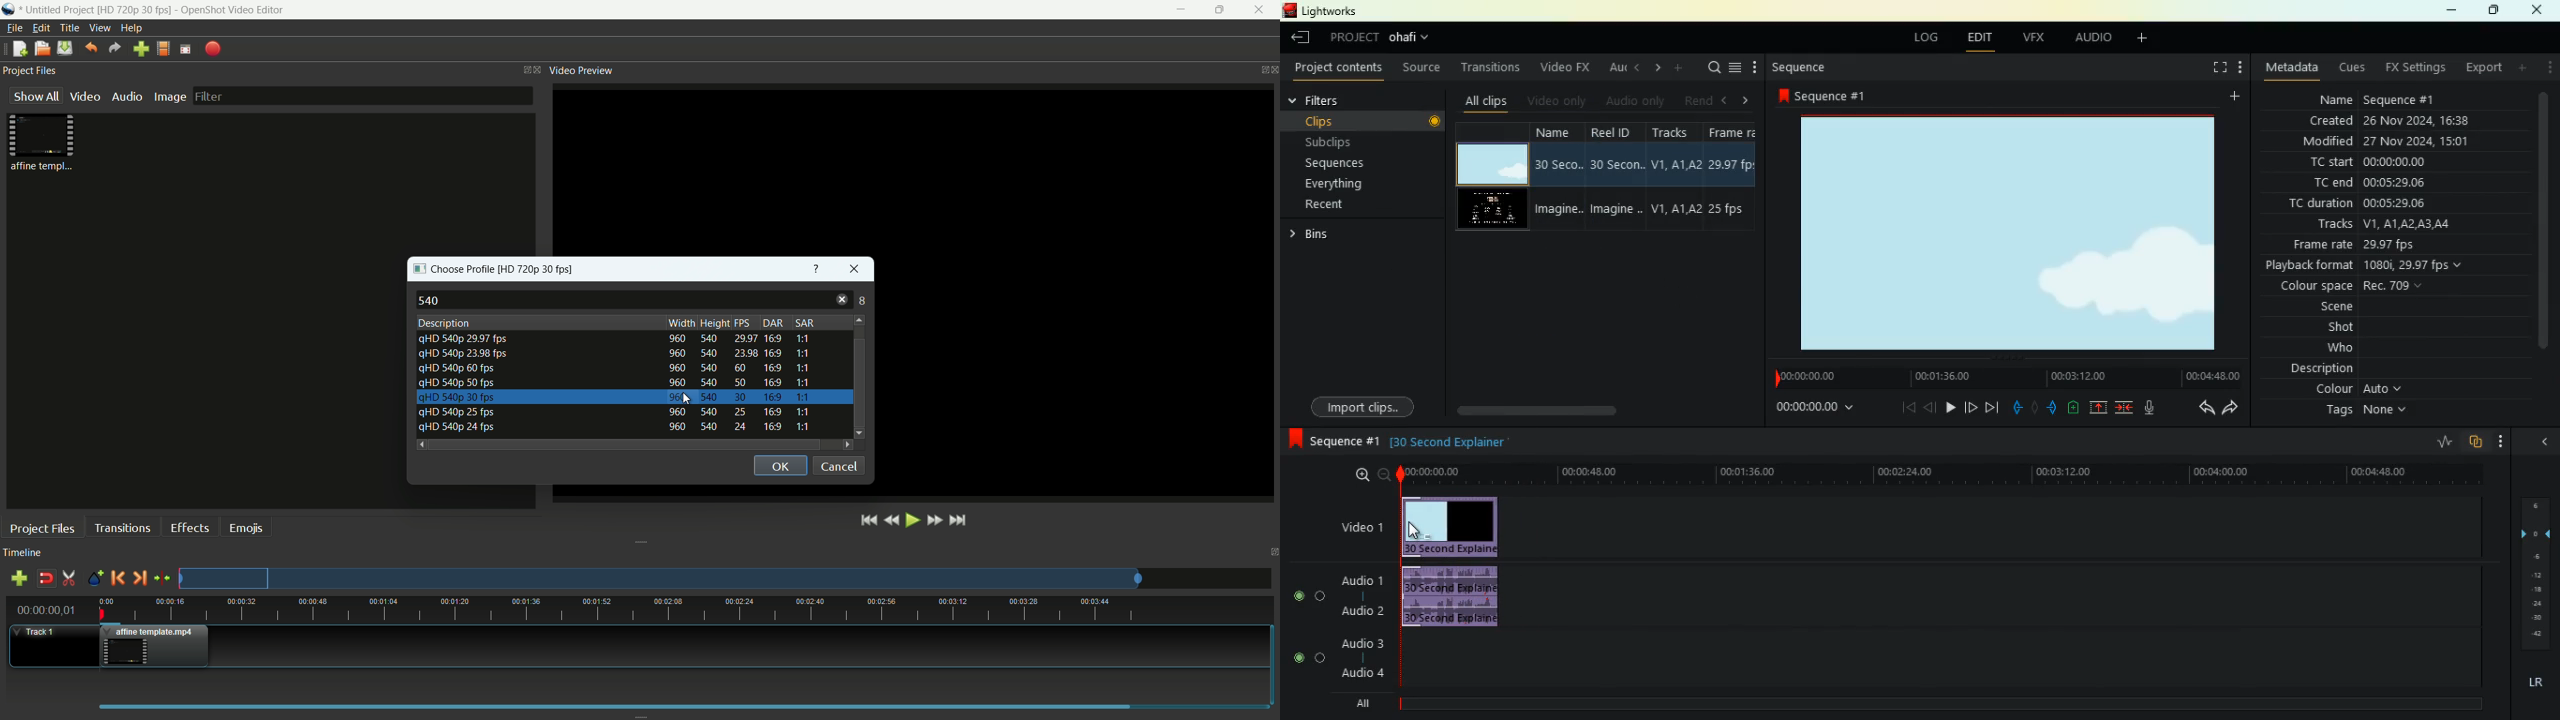 The height and width of the screenshot is (728, 2576). Describe the element at coordinates (2030, 37) in the screenshot. I see `vfx` at that location.